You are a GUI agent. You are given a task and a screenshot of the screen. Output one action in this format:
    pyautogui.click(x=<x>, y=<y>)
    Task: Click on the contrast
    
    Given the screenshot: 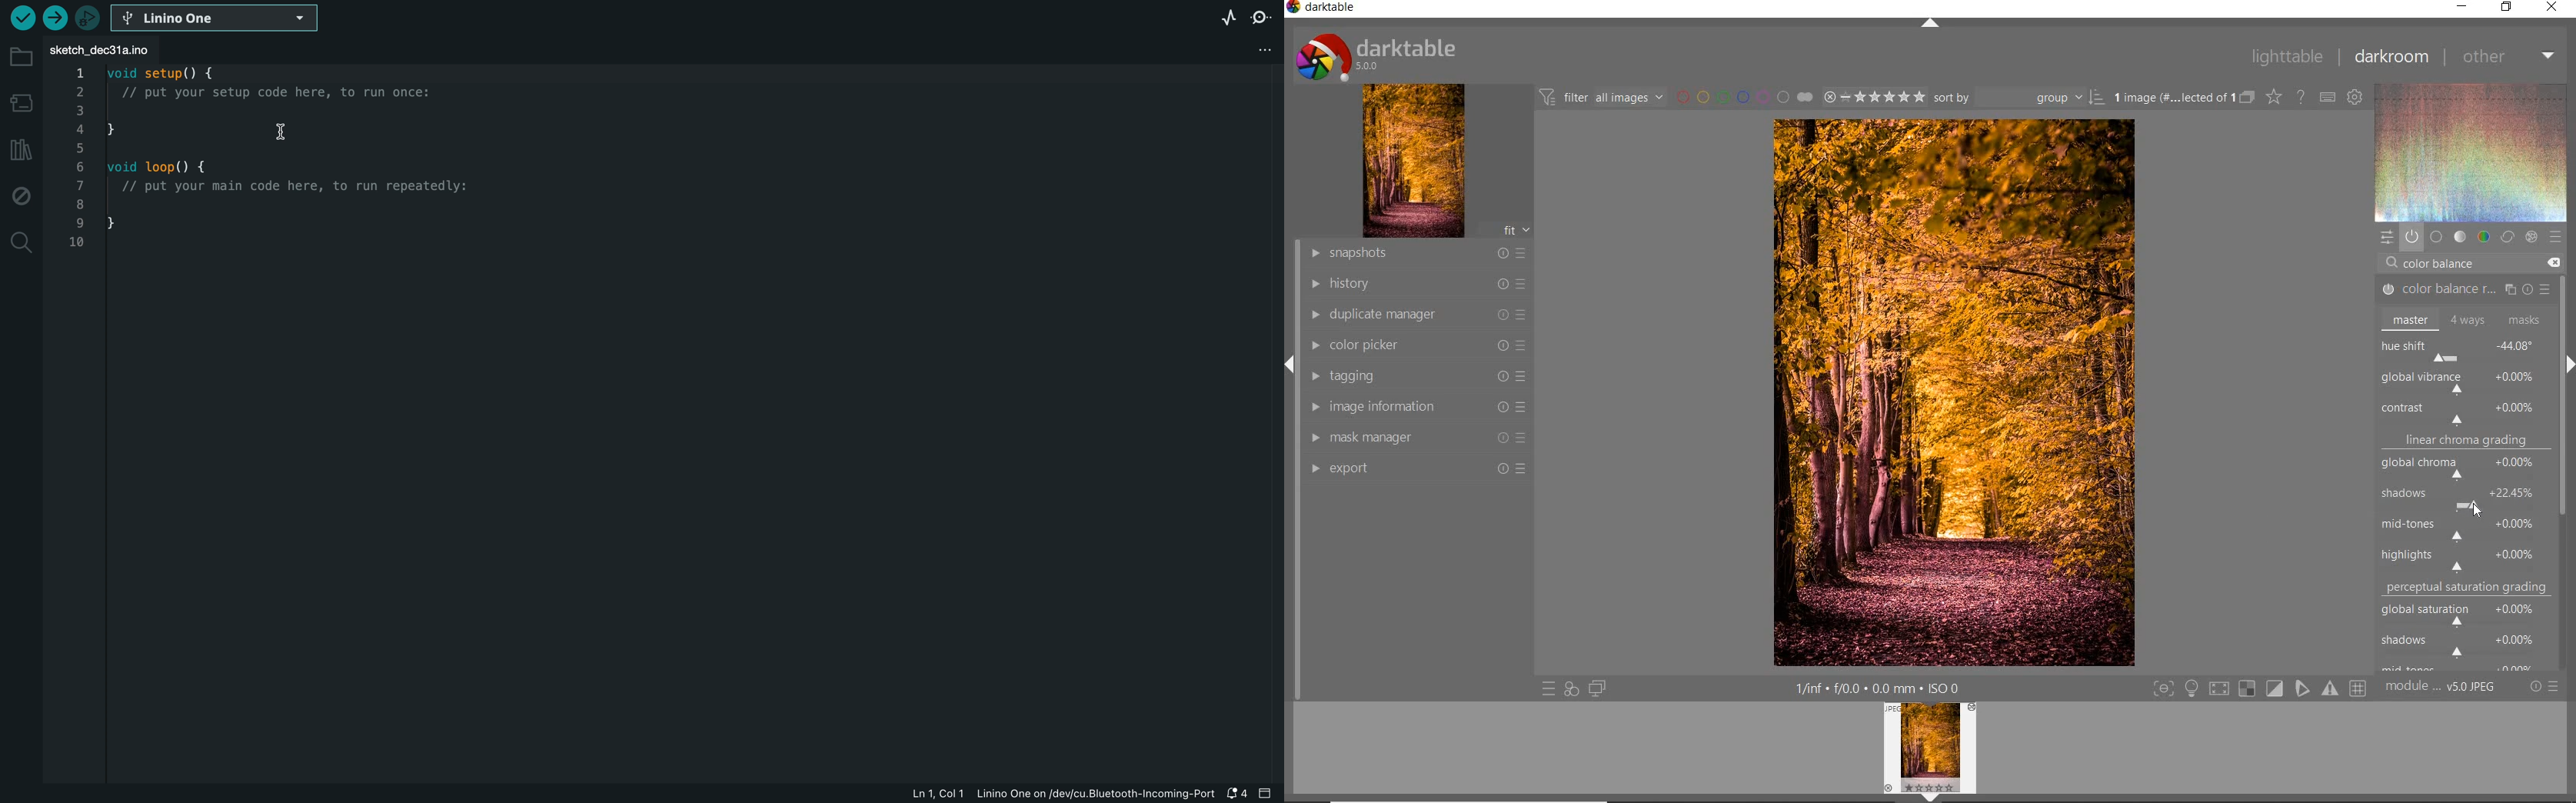 What is the action you would take?
    pyautogui.click(x=2464, y=411)
    